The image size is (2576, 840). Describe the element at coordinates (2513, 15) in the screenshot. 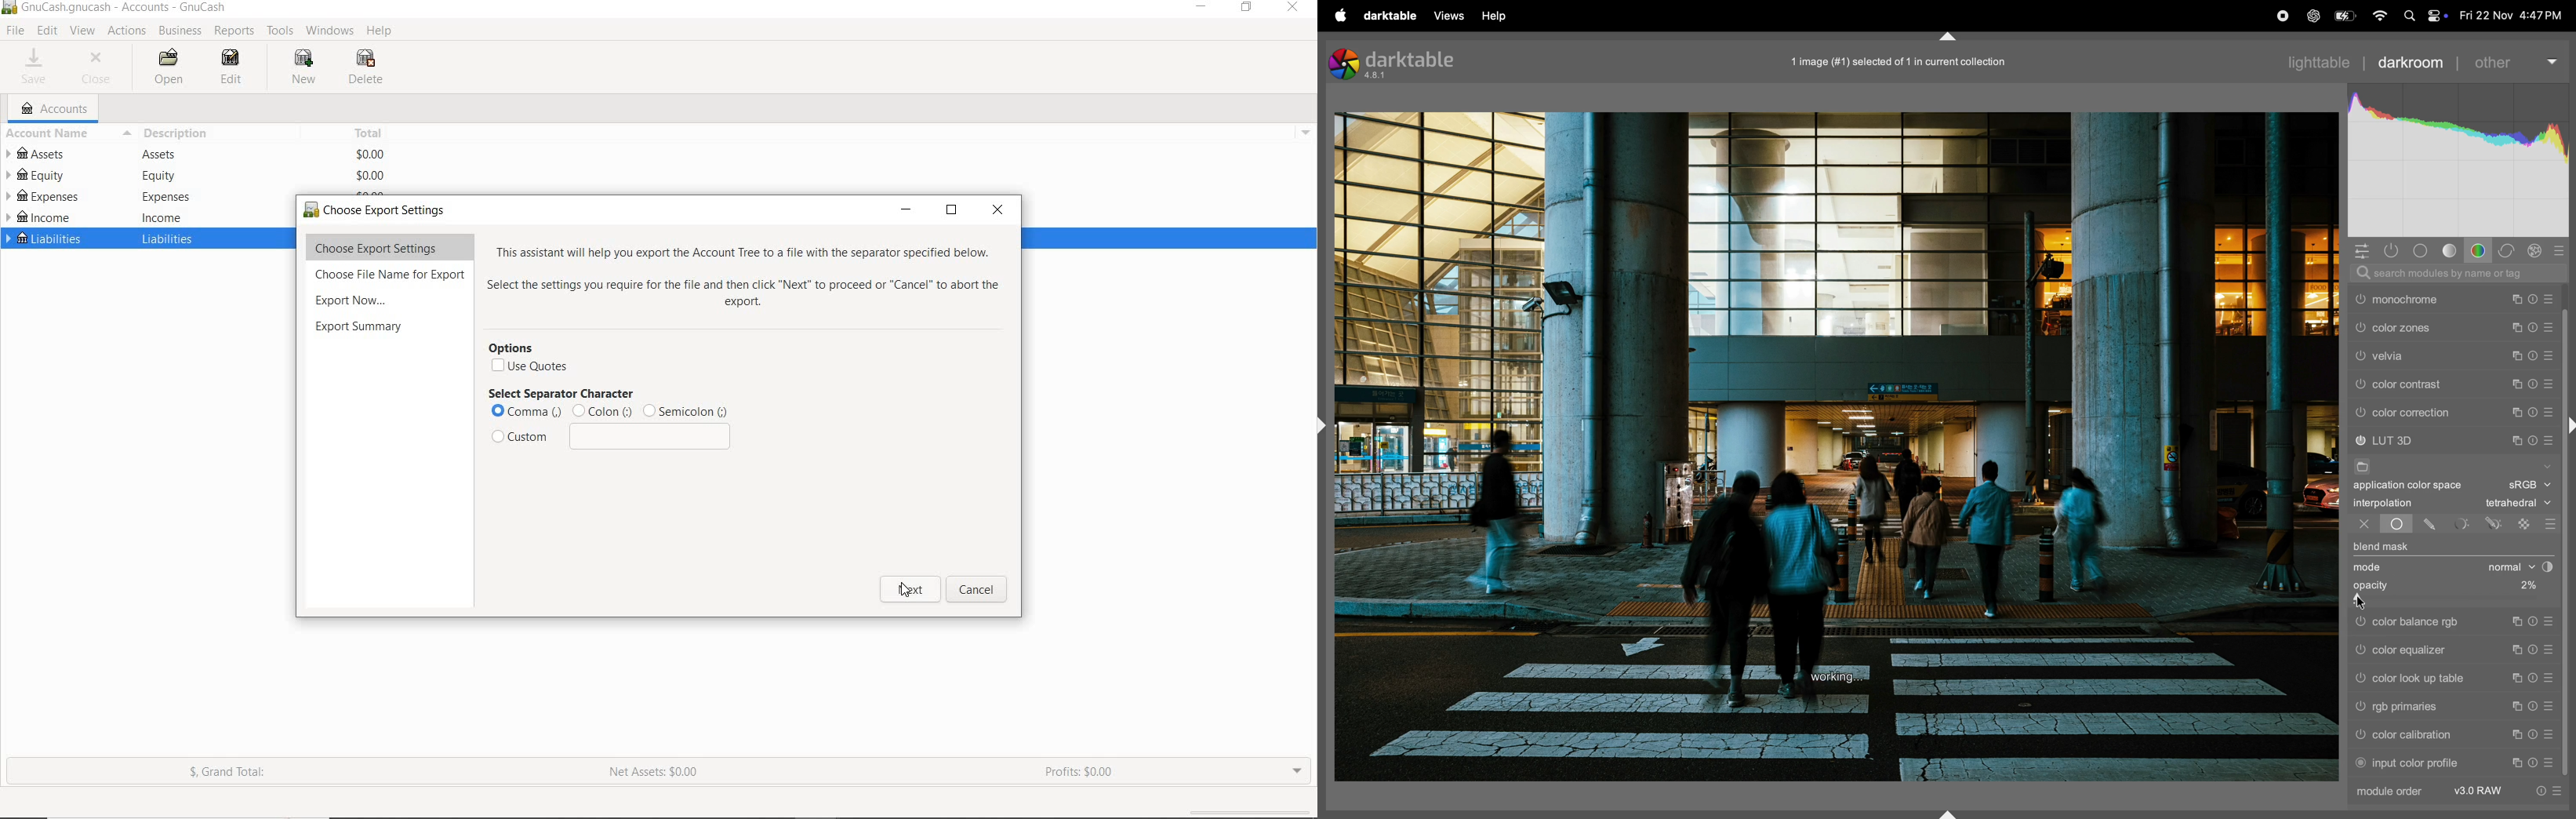

I see `date and time` at that location.